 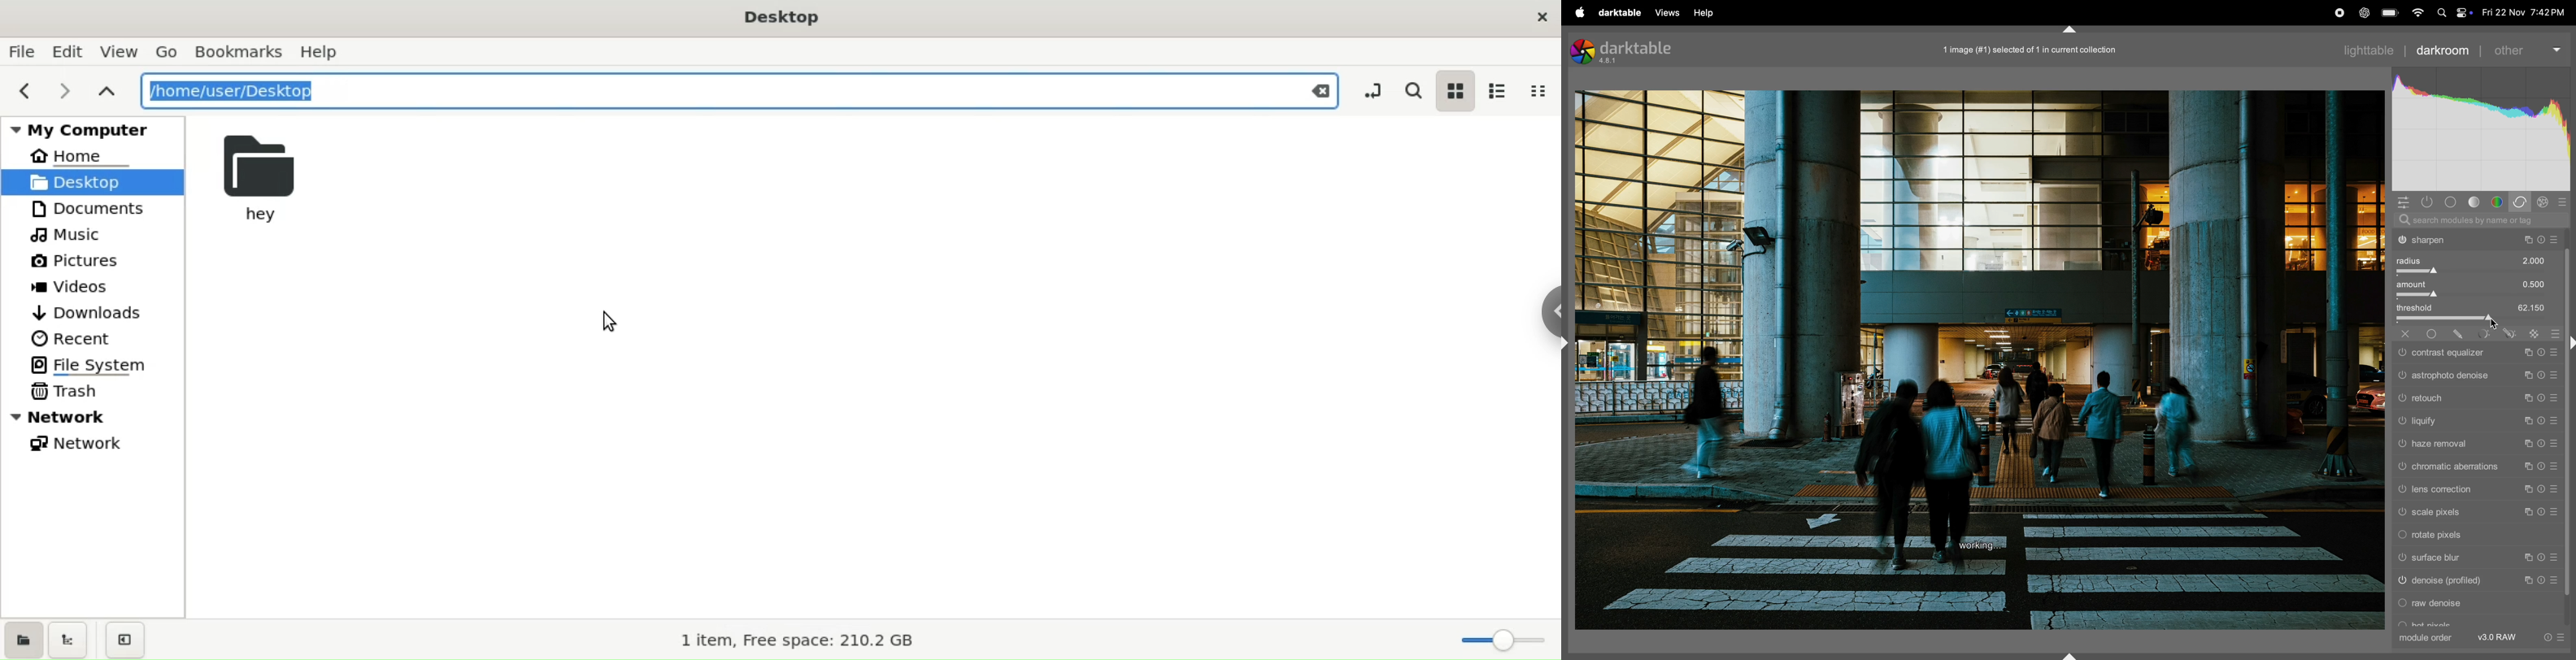 I want to click on go, so click(x=170, y=51).